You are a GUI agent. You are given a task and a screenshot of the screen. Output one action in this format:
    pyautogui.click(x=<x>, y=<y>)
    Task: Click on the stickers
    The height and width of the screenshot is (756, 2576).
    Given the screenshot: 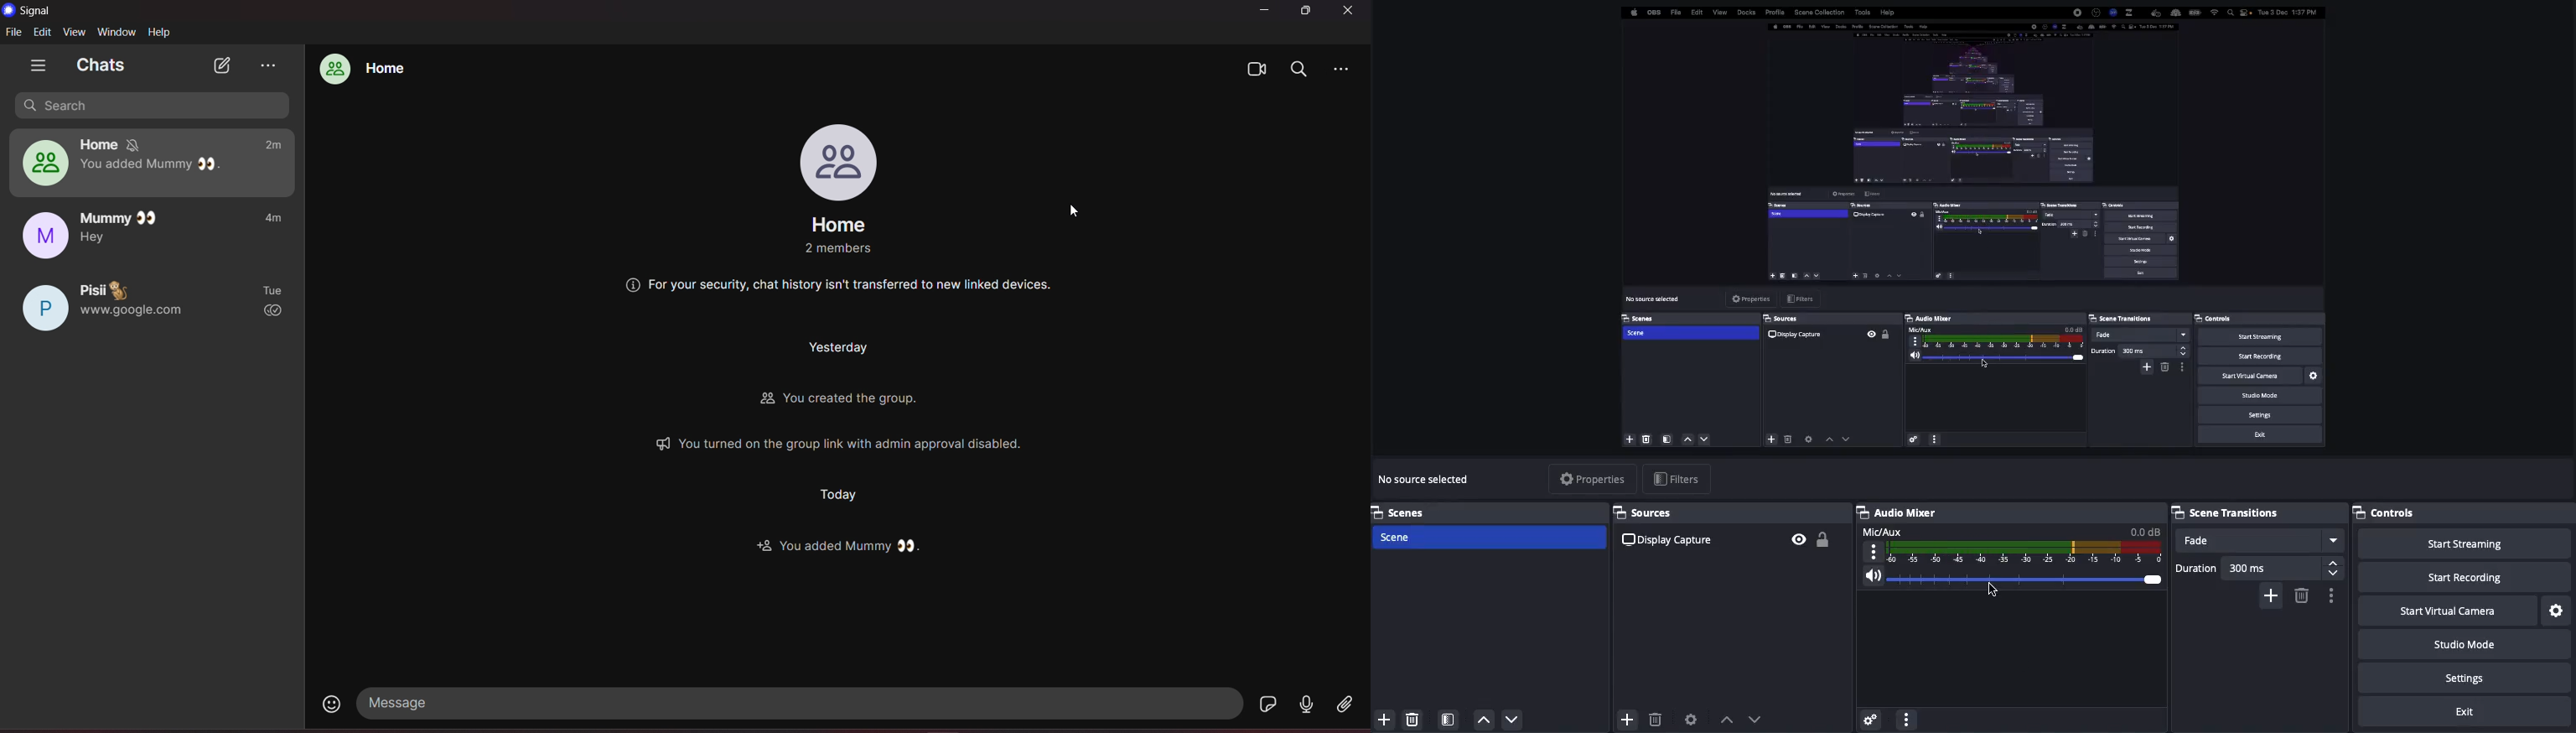 What is the action you would take?
    pyautogui.click(x=1268, y=704)
    